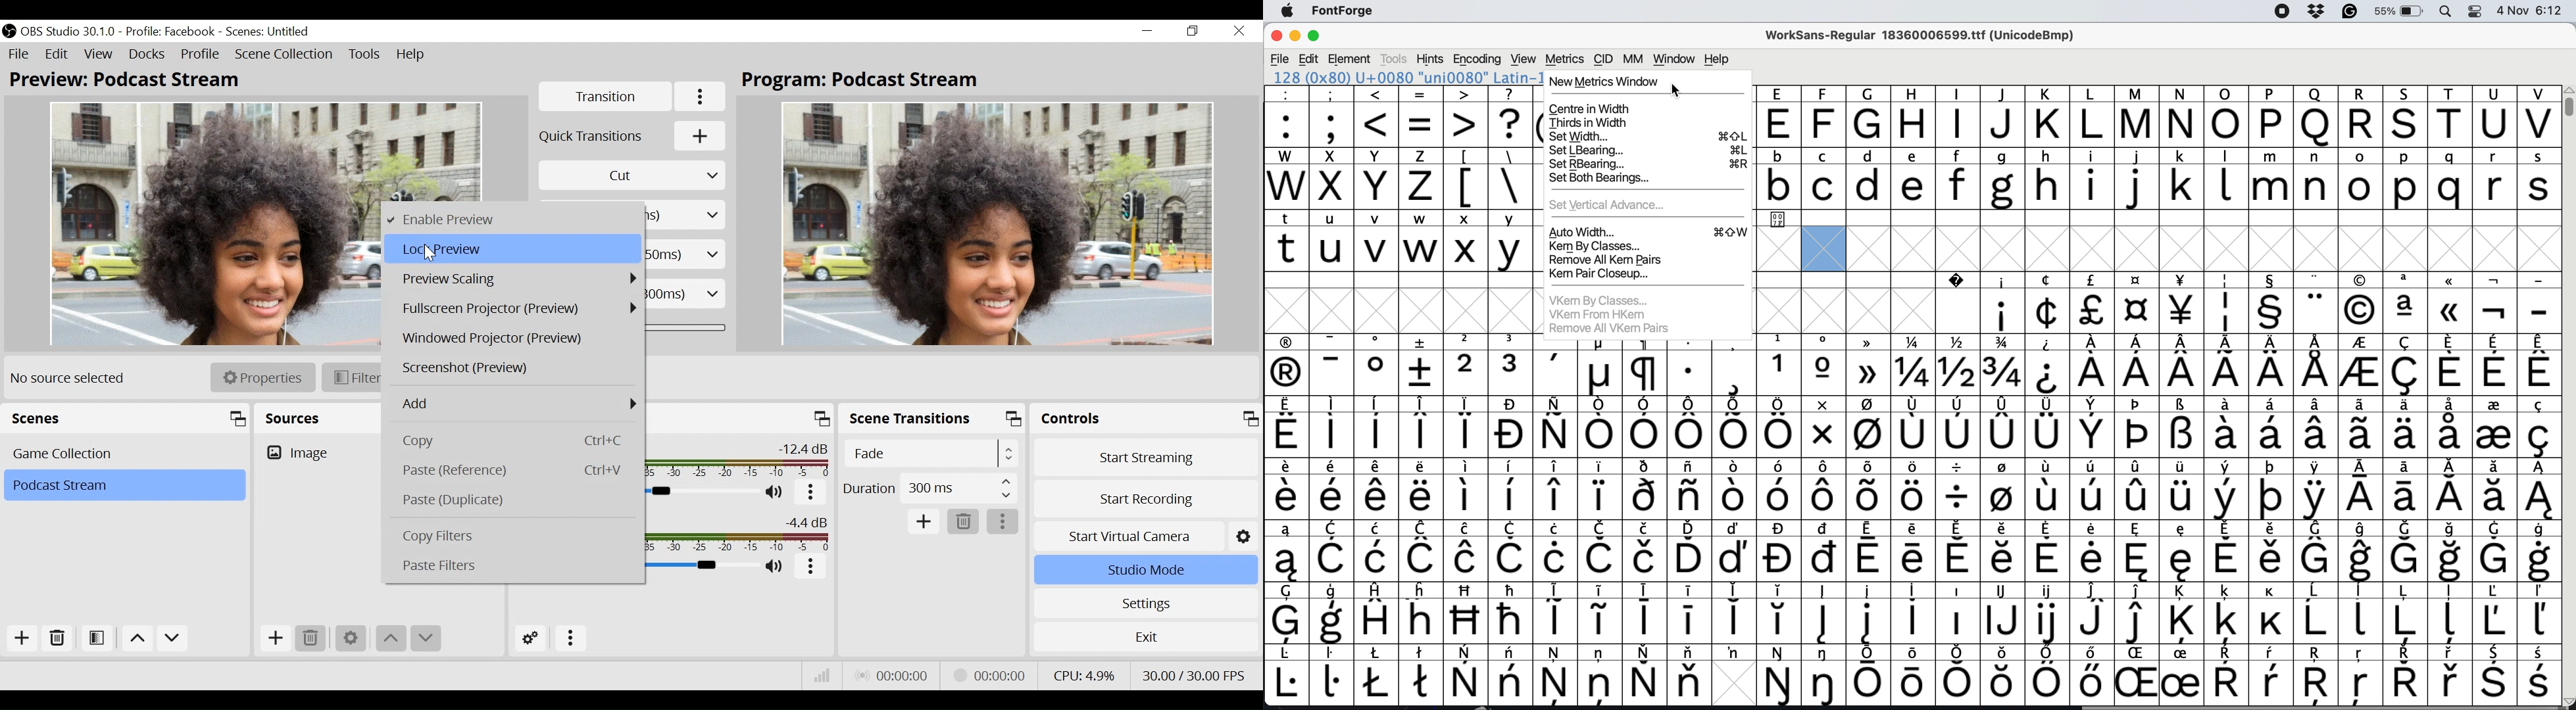  I want to click on Remove, so click(962, 522).